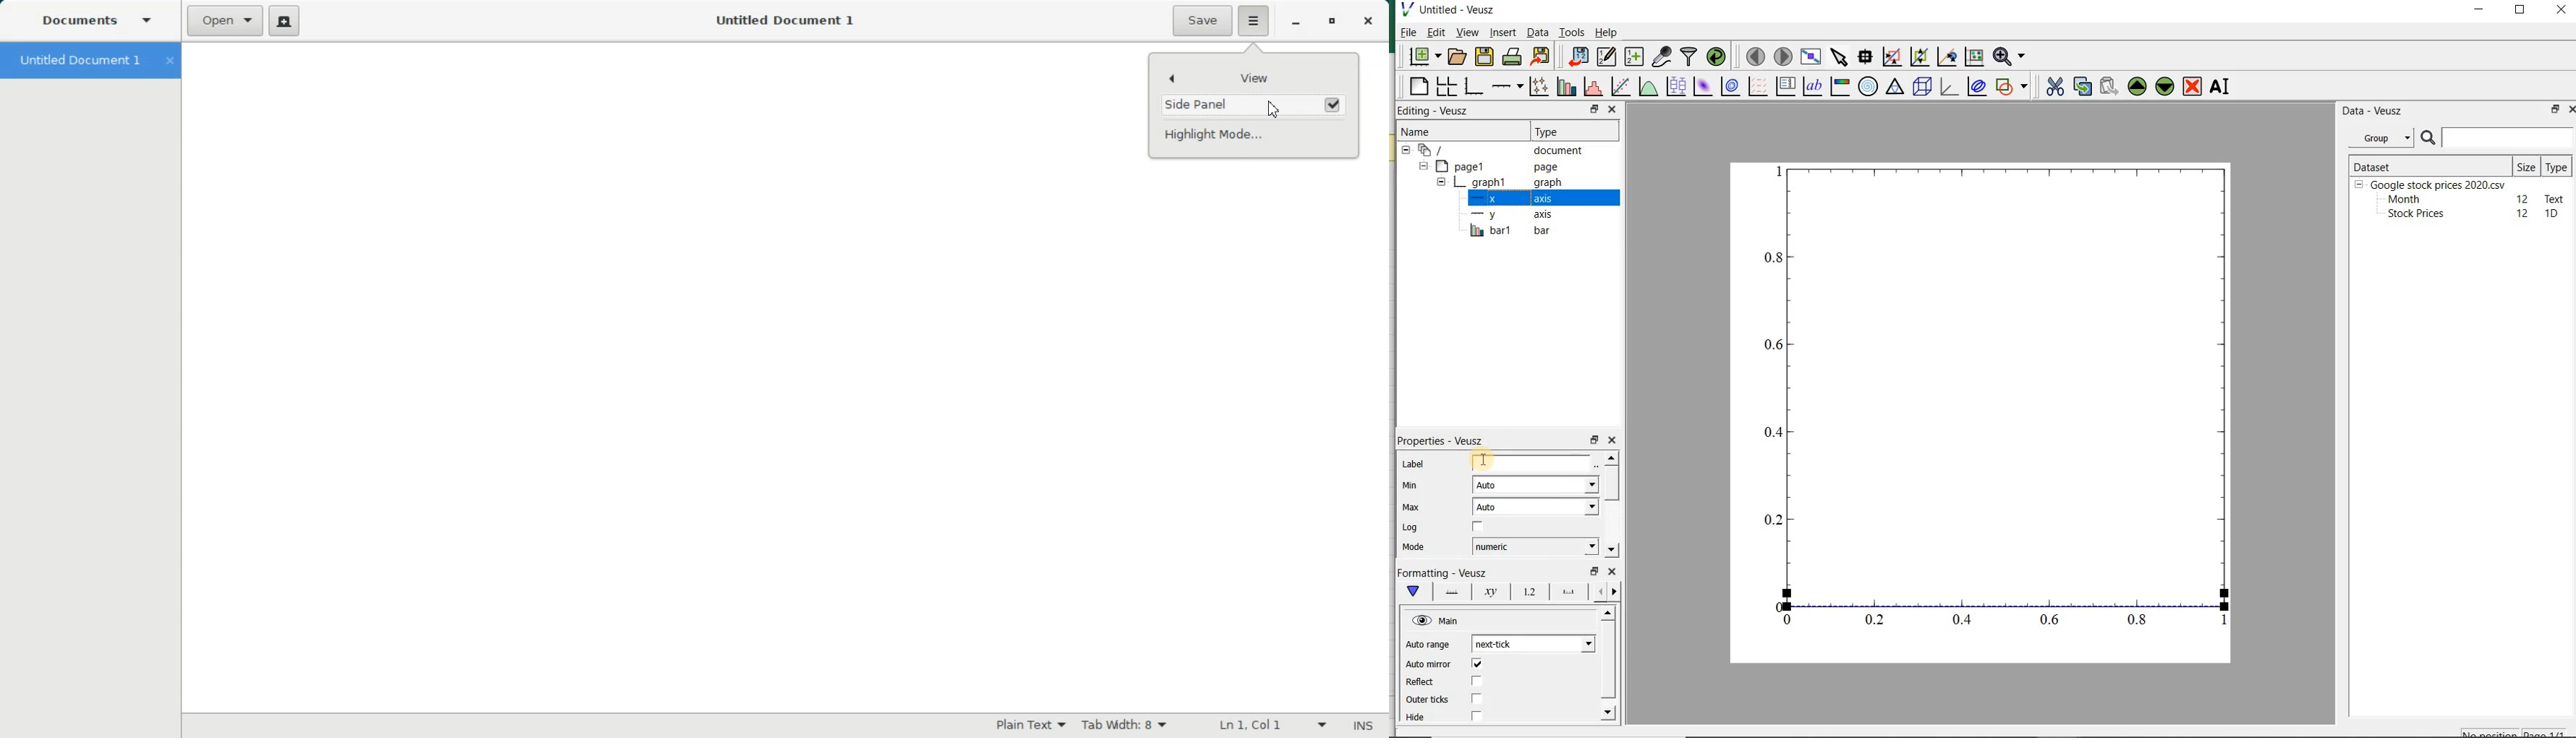  What do you see at coordinates (1575, 57) in the screenshot?
I see `import data into Veusz` at bounding box center [1575, 57].